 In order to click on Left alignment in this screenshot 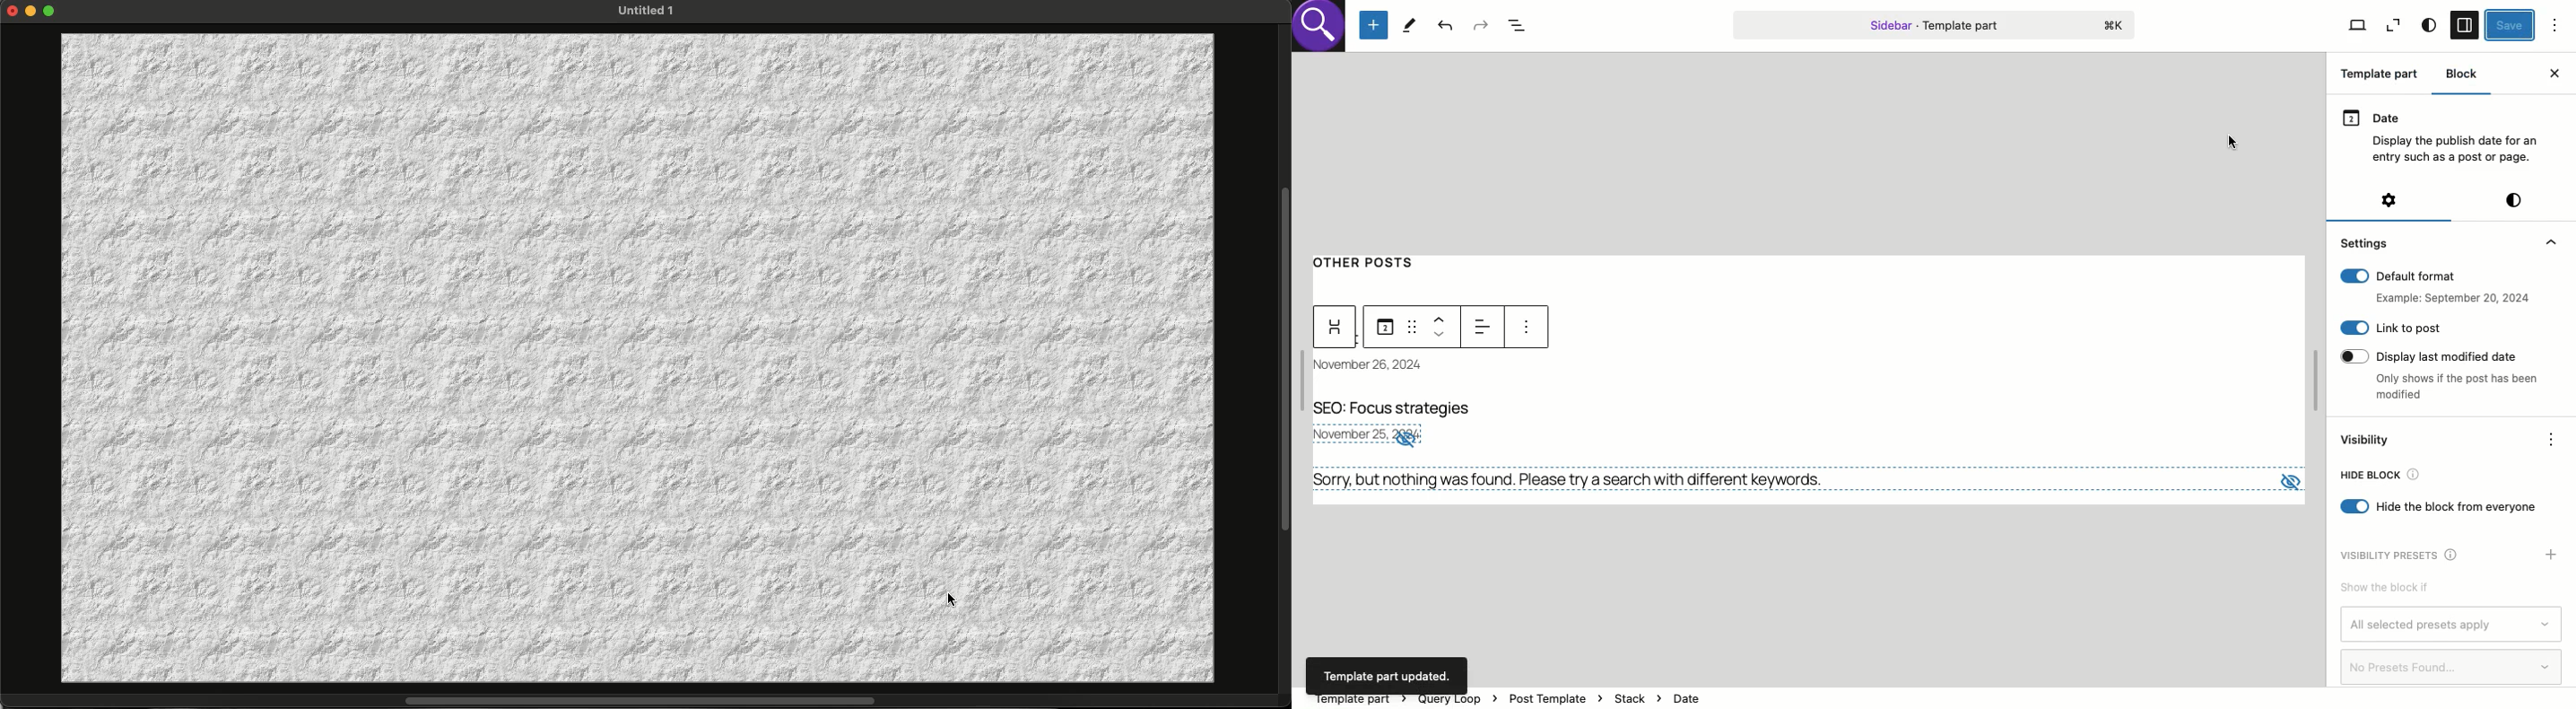, I will do `click(1485, 324)`.